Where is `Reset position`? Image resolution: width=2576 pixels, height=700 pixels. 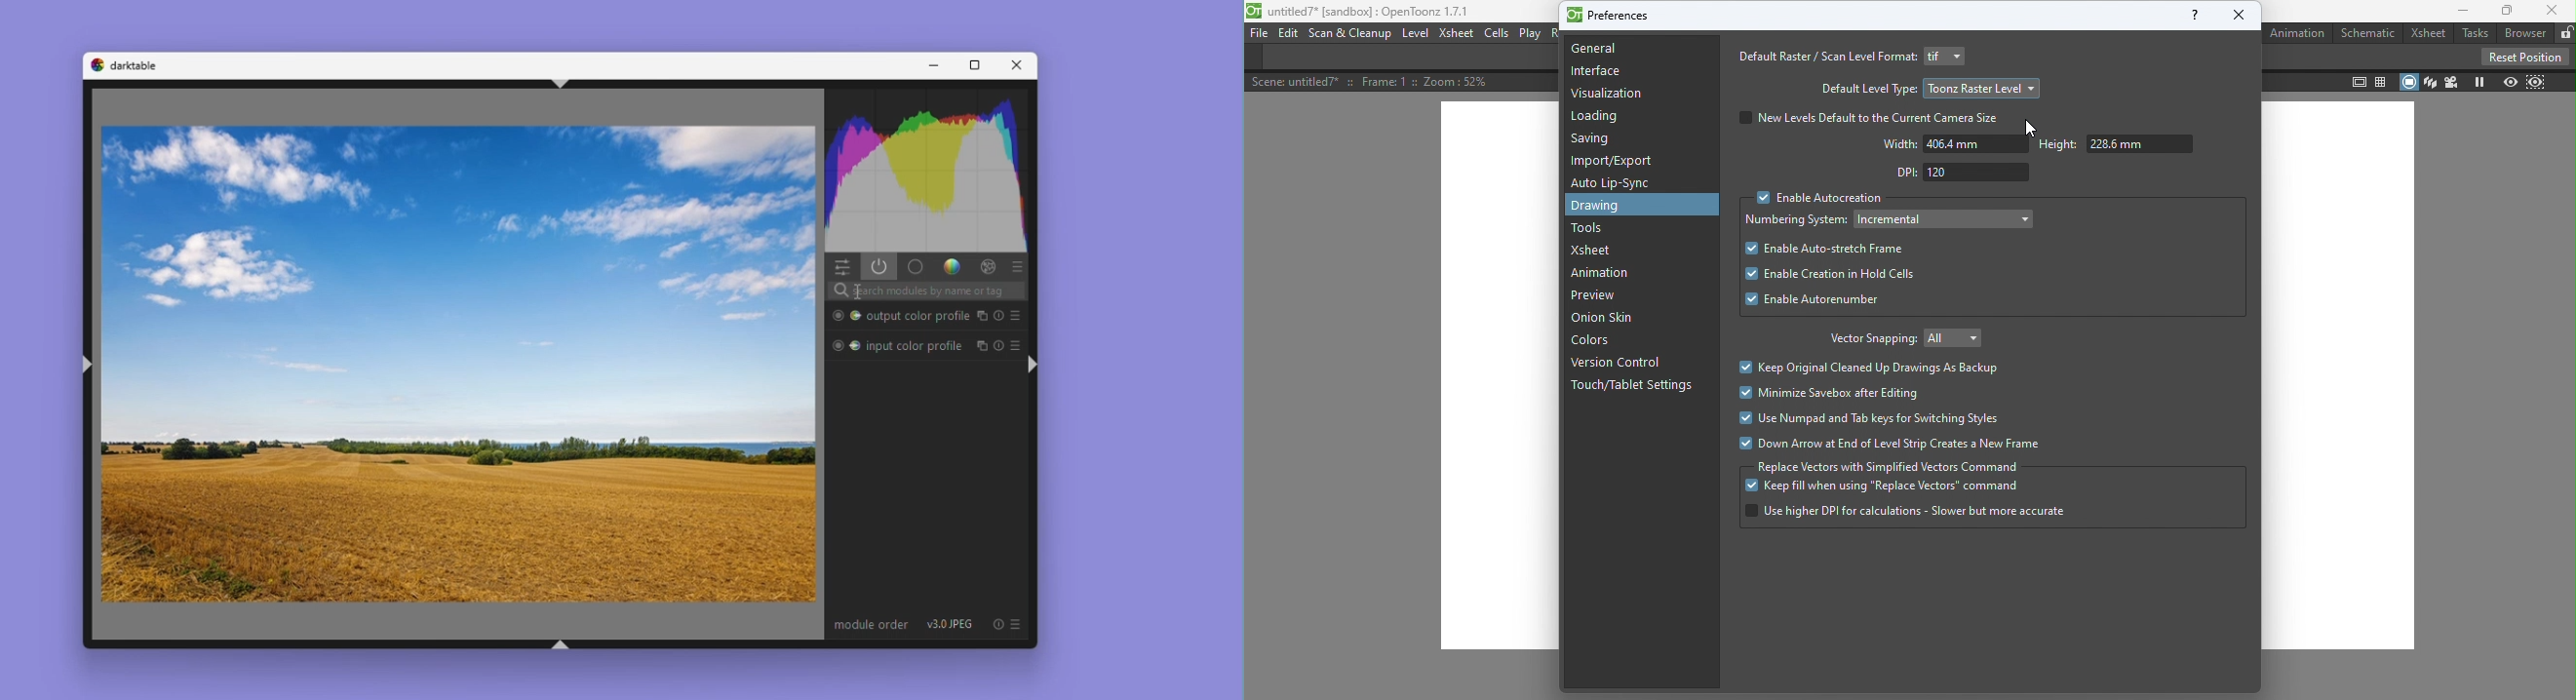
Reset position is located at coordinates (2522, 56).